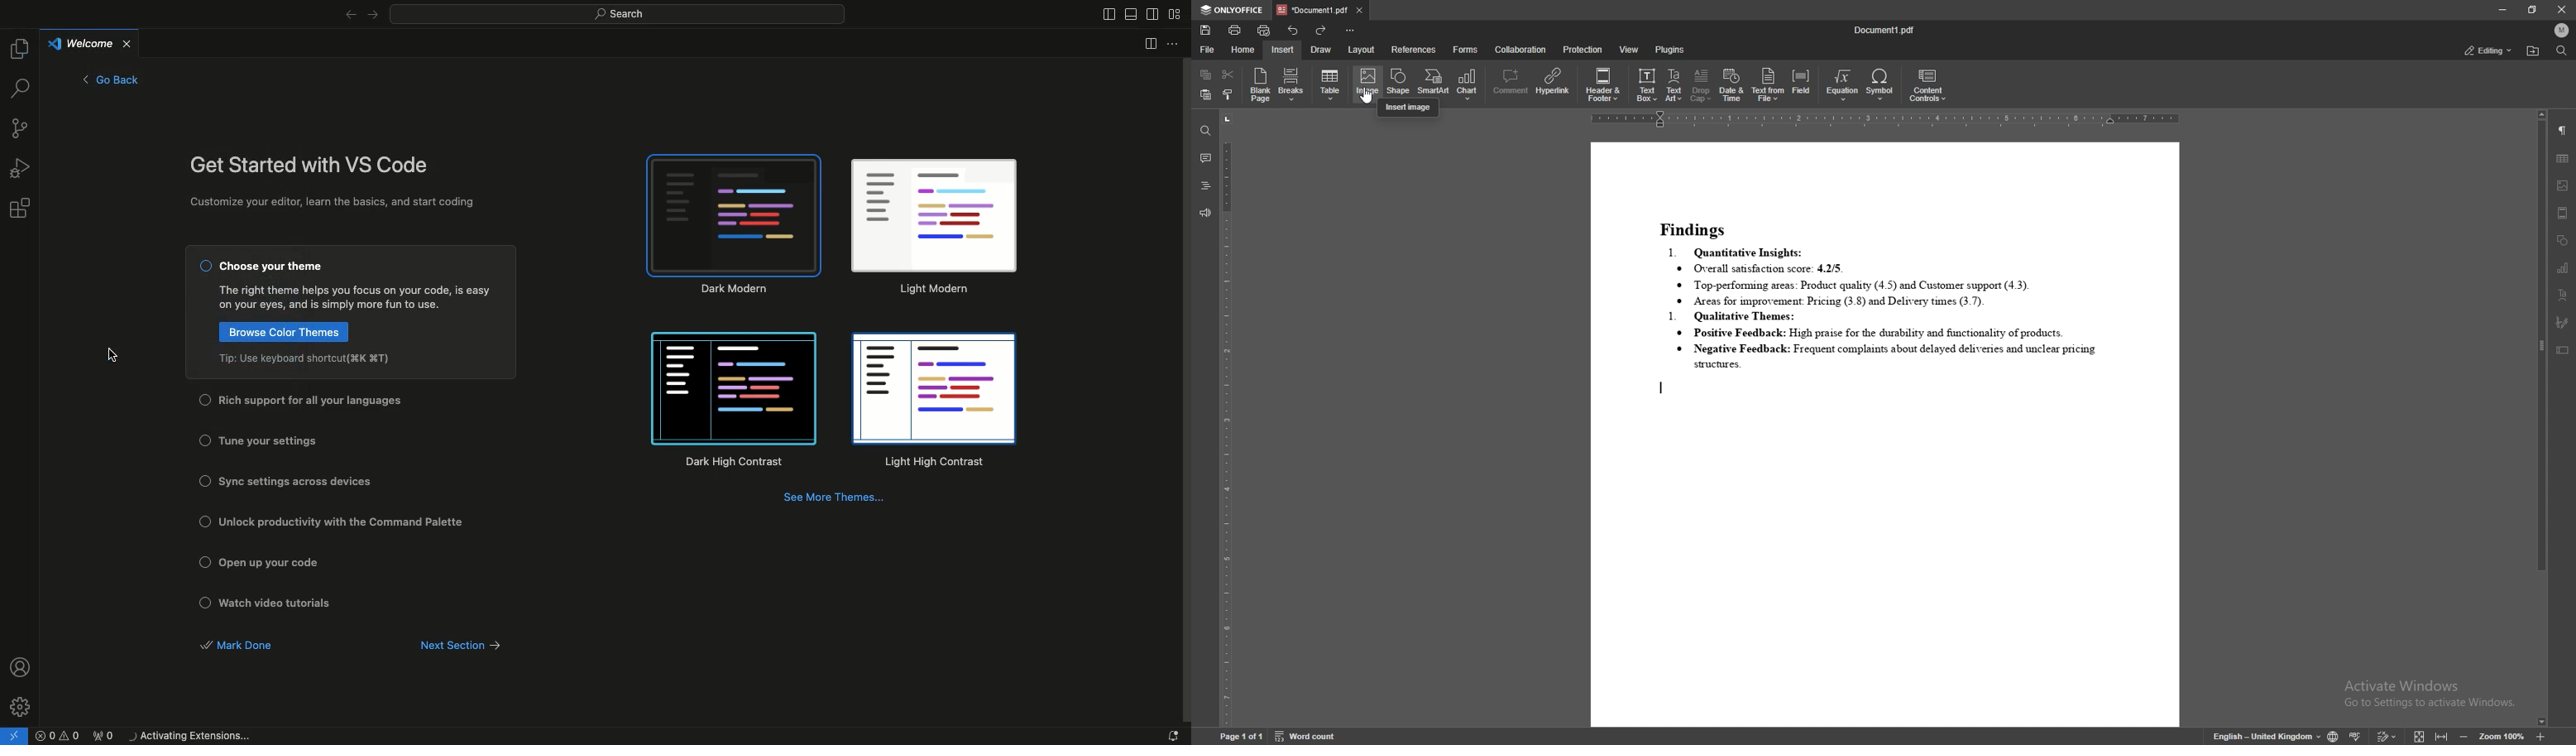 This screenshot has height=756, width=2576. What do you see at coordinates (347, 522) in the screenshot?
I see `Unlock productivity with the common palette` at bounding box center [347, 522].